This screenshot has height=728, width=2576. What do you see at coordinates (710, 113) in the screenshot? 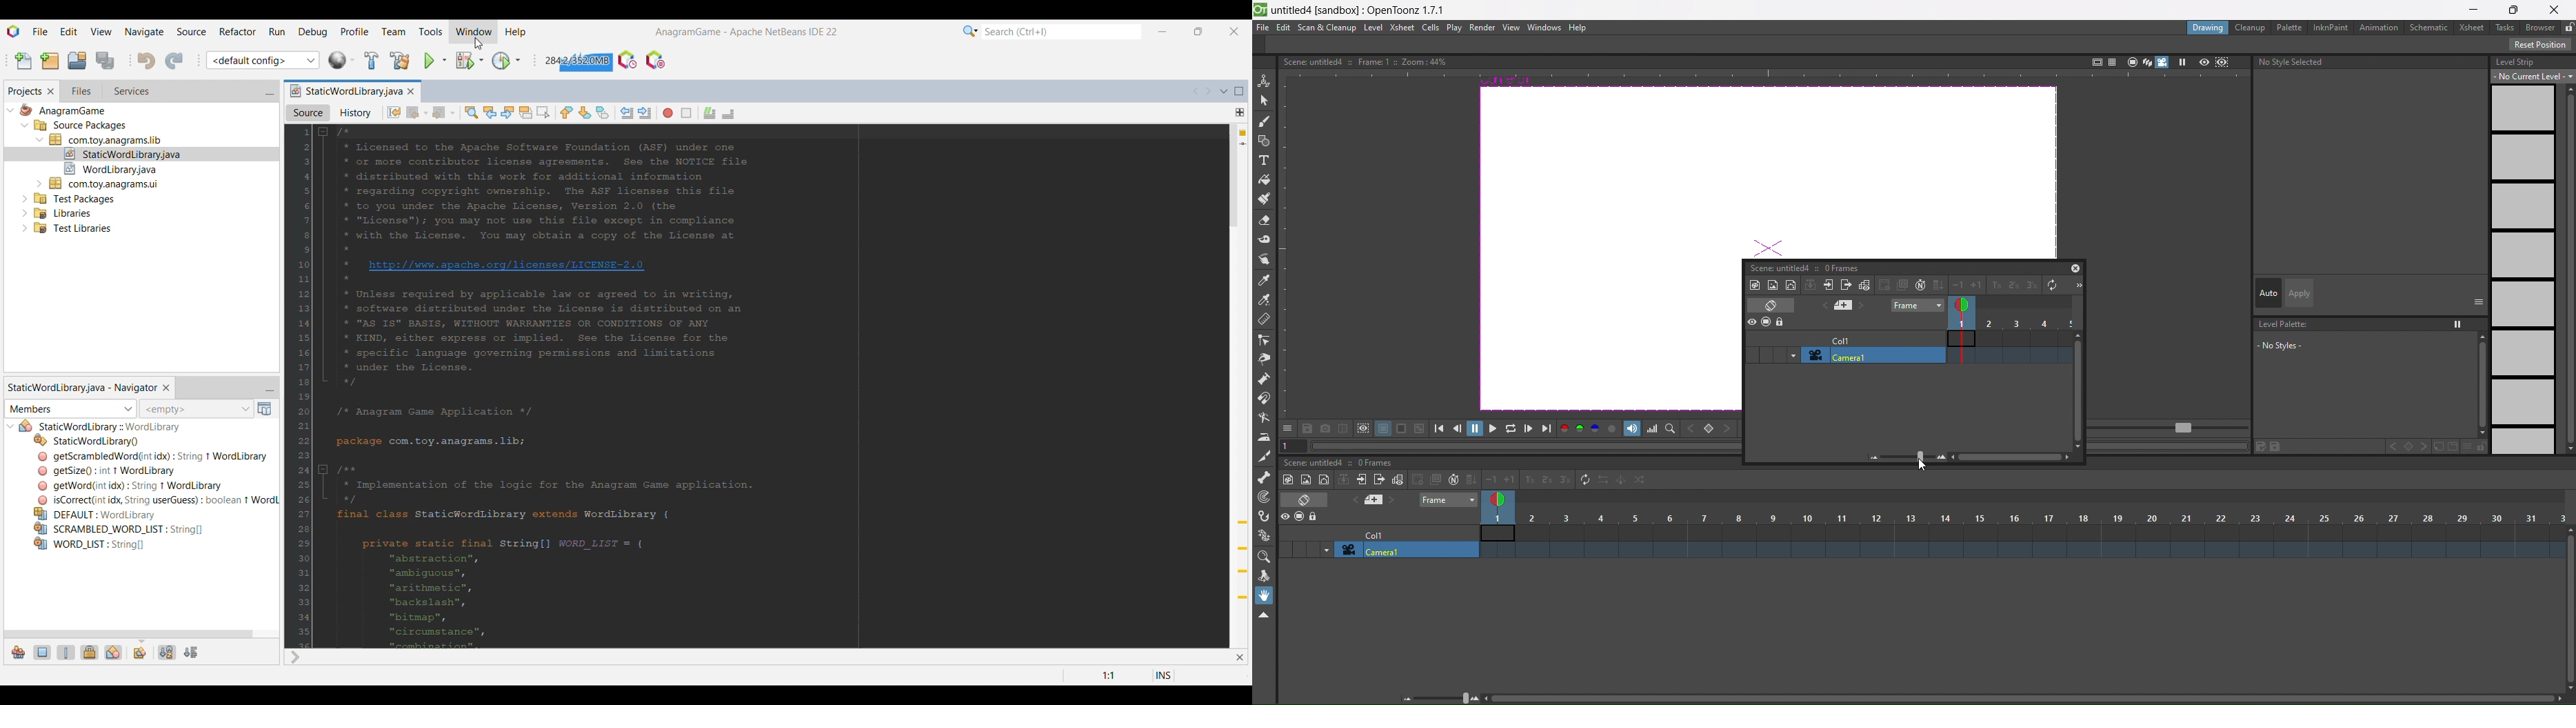
I see `Comment` at bounding box center [710, 113].